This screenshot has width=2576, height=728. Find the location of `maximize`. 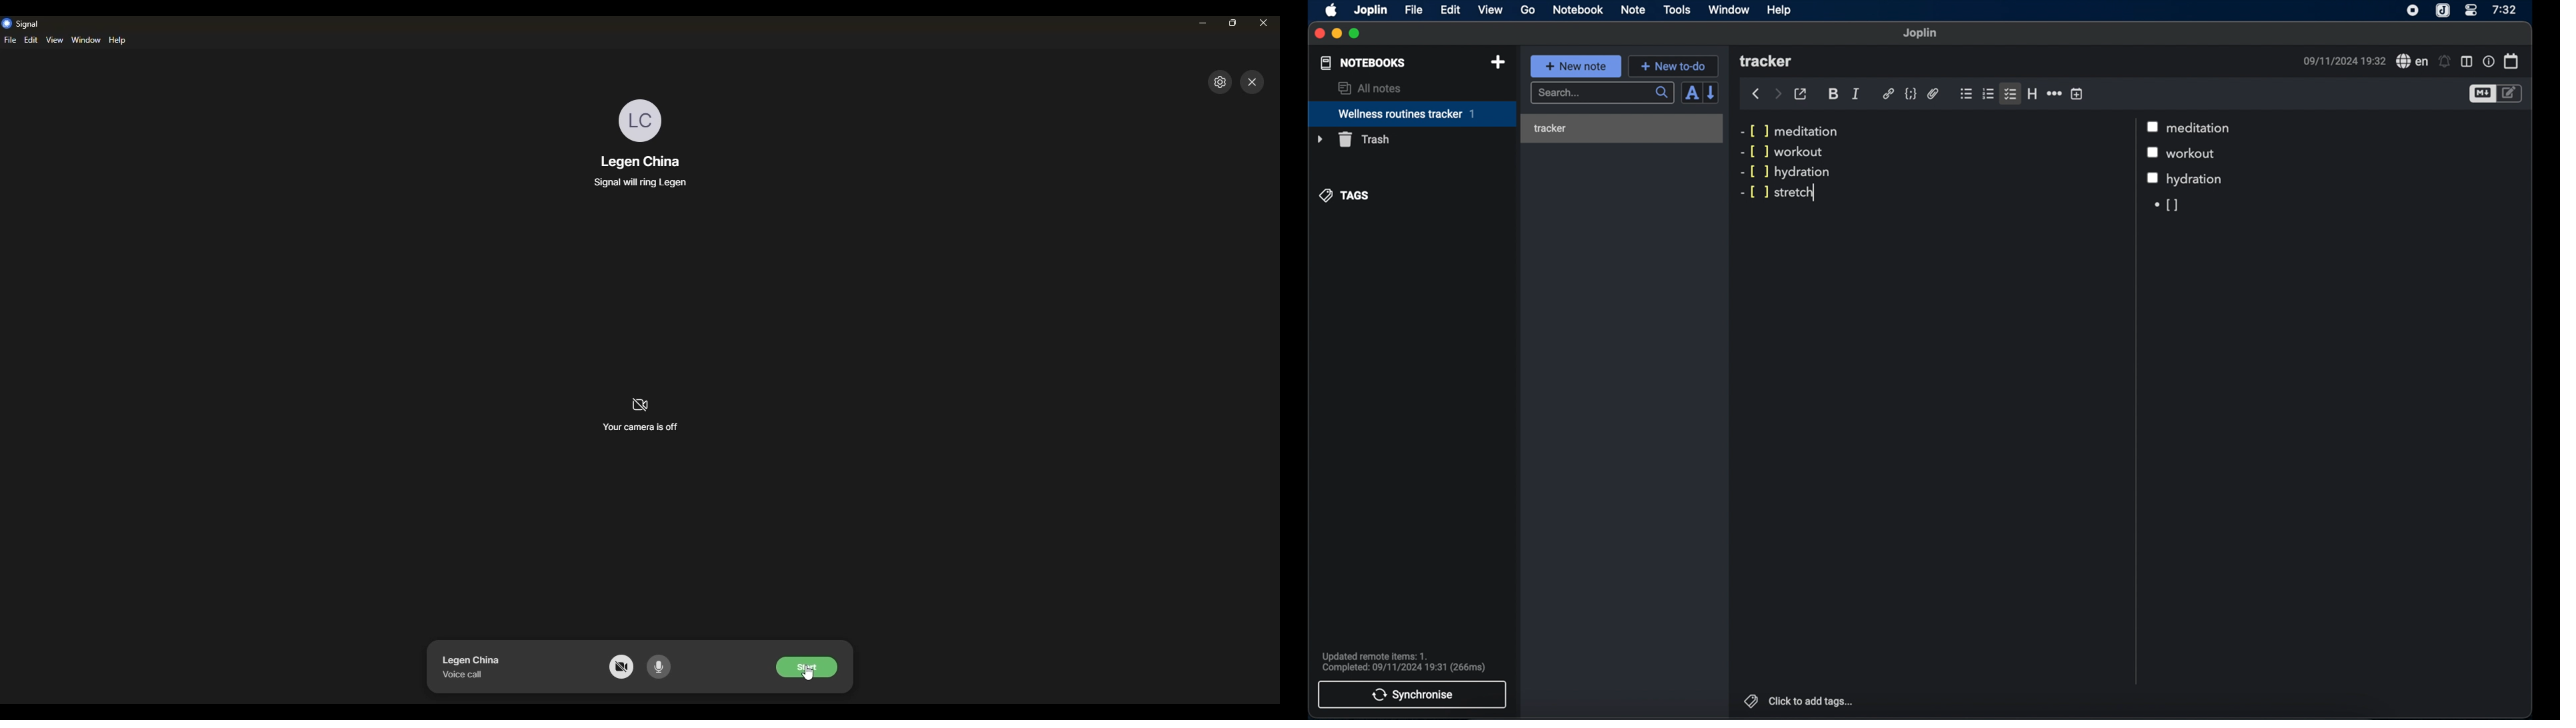

maximize is located at coordinates (1355, 34).